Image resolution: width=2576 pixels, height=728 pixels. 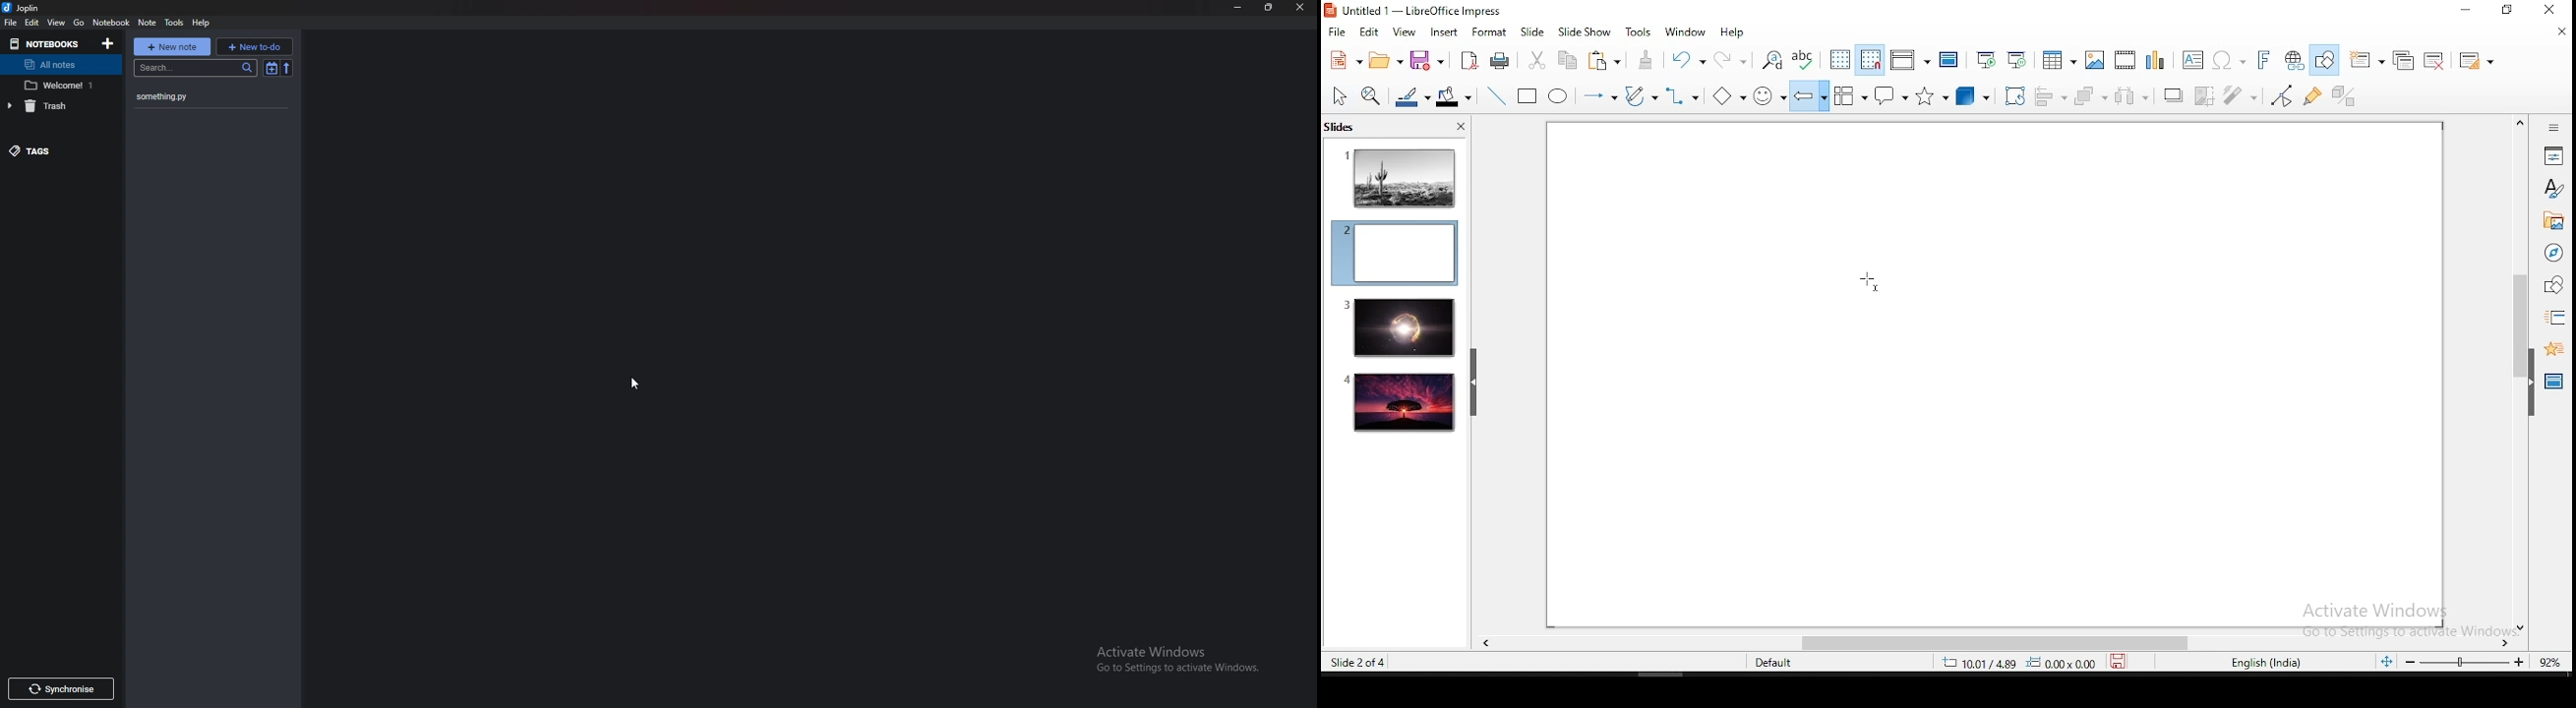 What do you see at coordinates (1684, 32) in the screenshot?
I see `window` at bounding box center [1684, 32].